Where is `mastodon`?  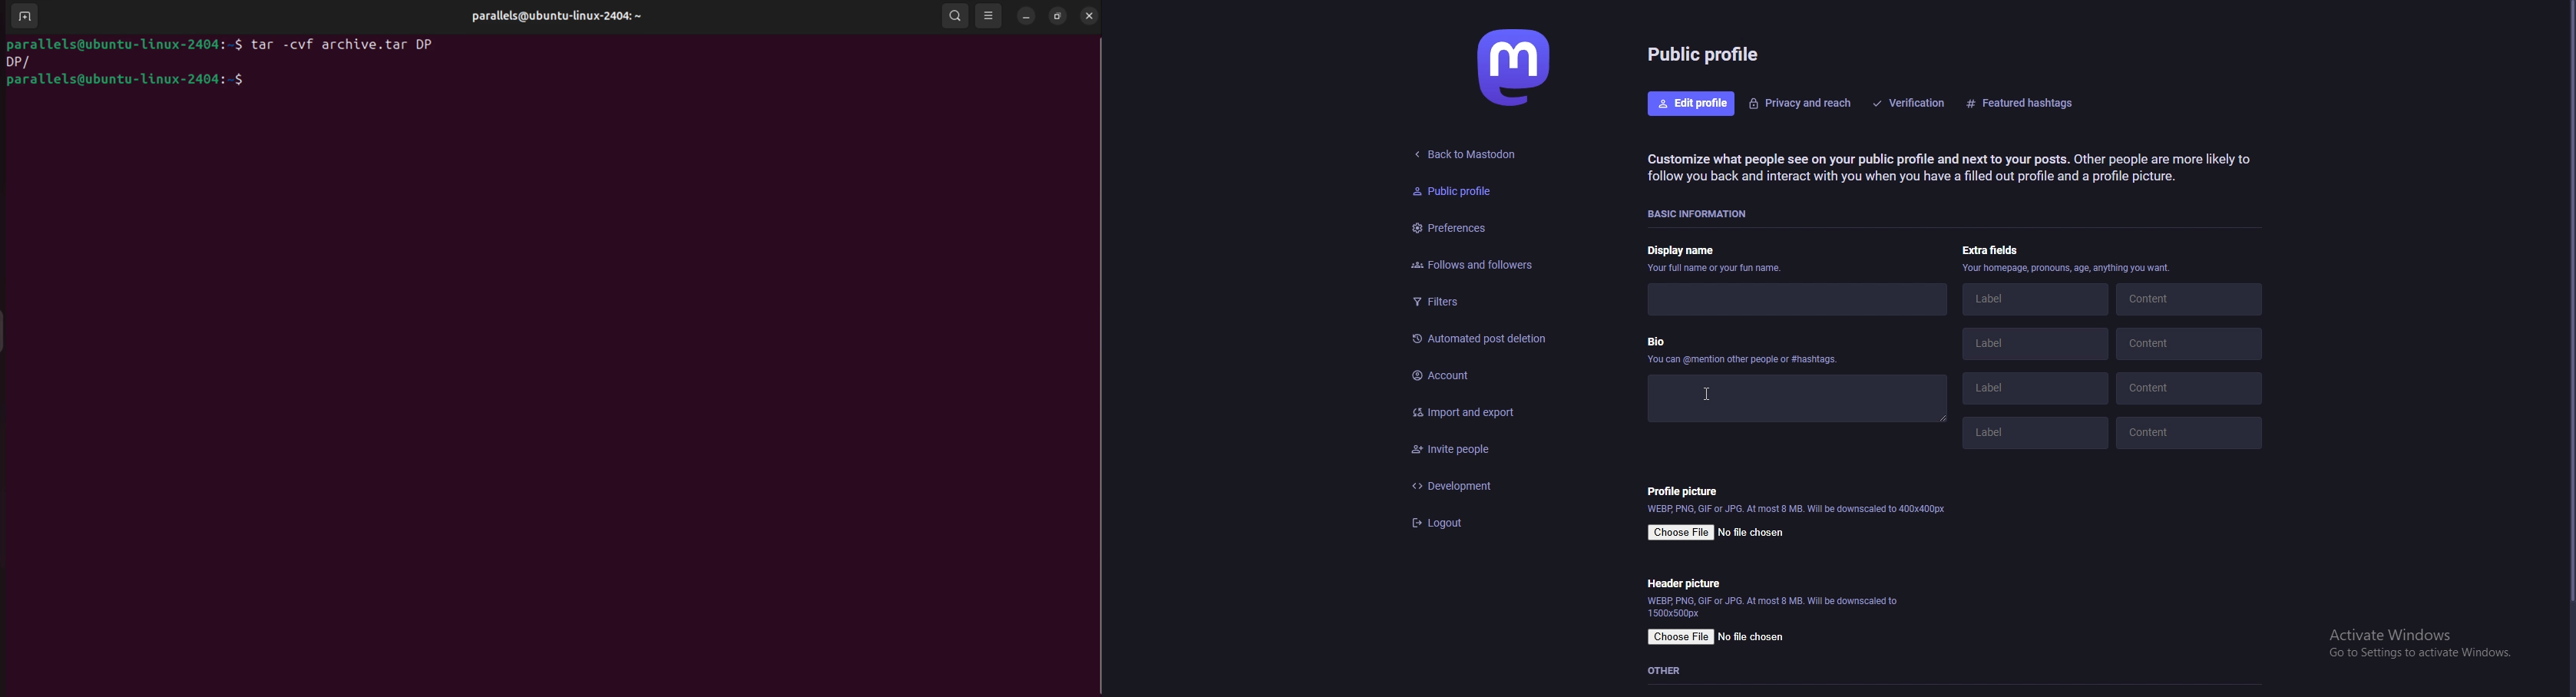
mastodon is located at coordinates (1517, 67).